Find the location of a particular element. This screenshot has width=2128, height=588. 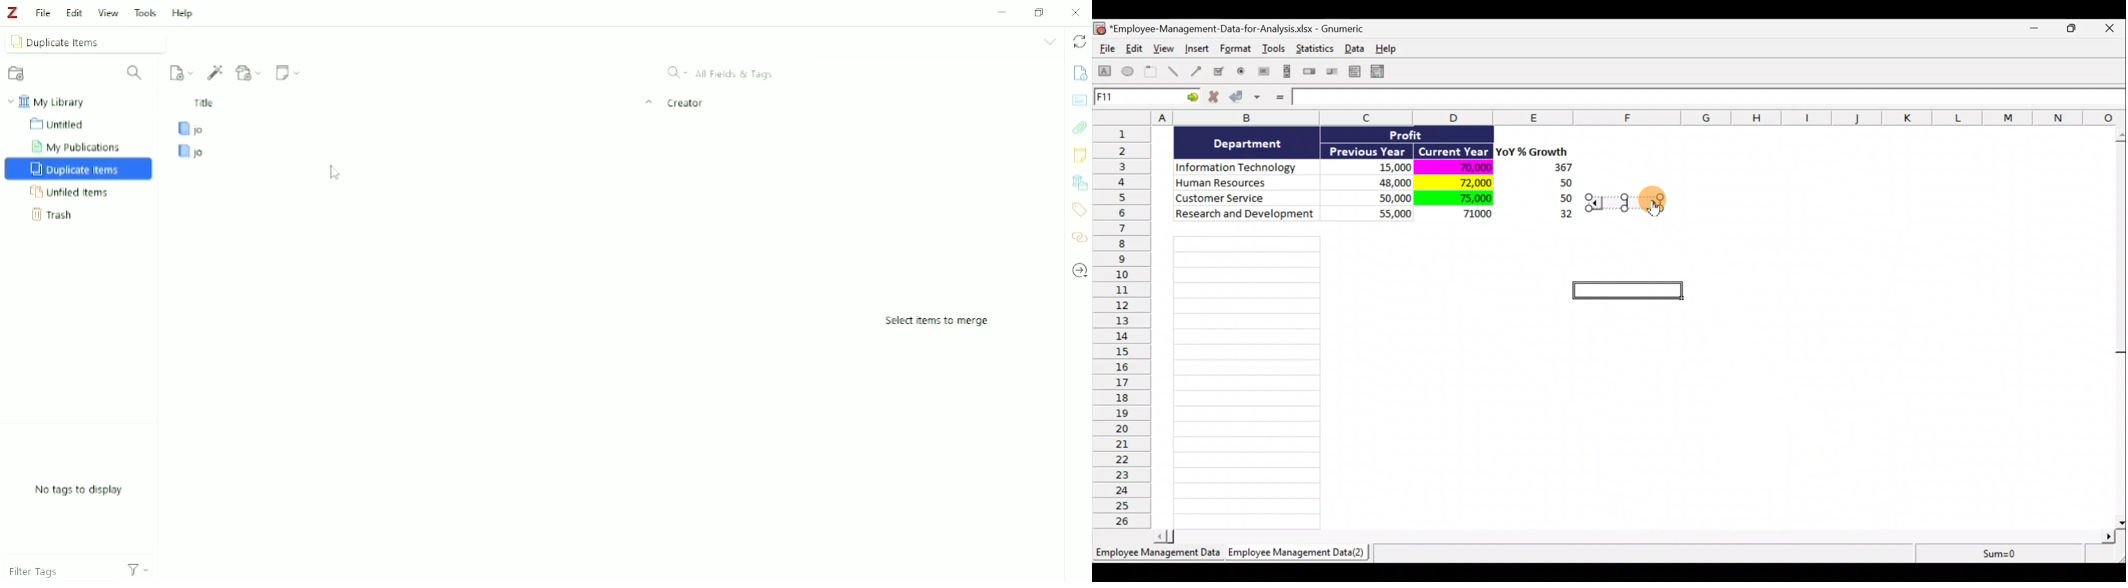

Locate is located at coordinates (1079, 271).